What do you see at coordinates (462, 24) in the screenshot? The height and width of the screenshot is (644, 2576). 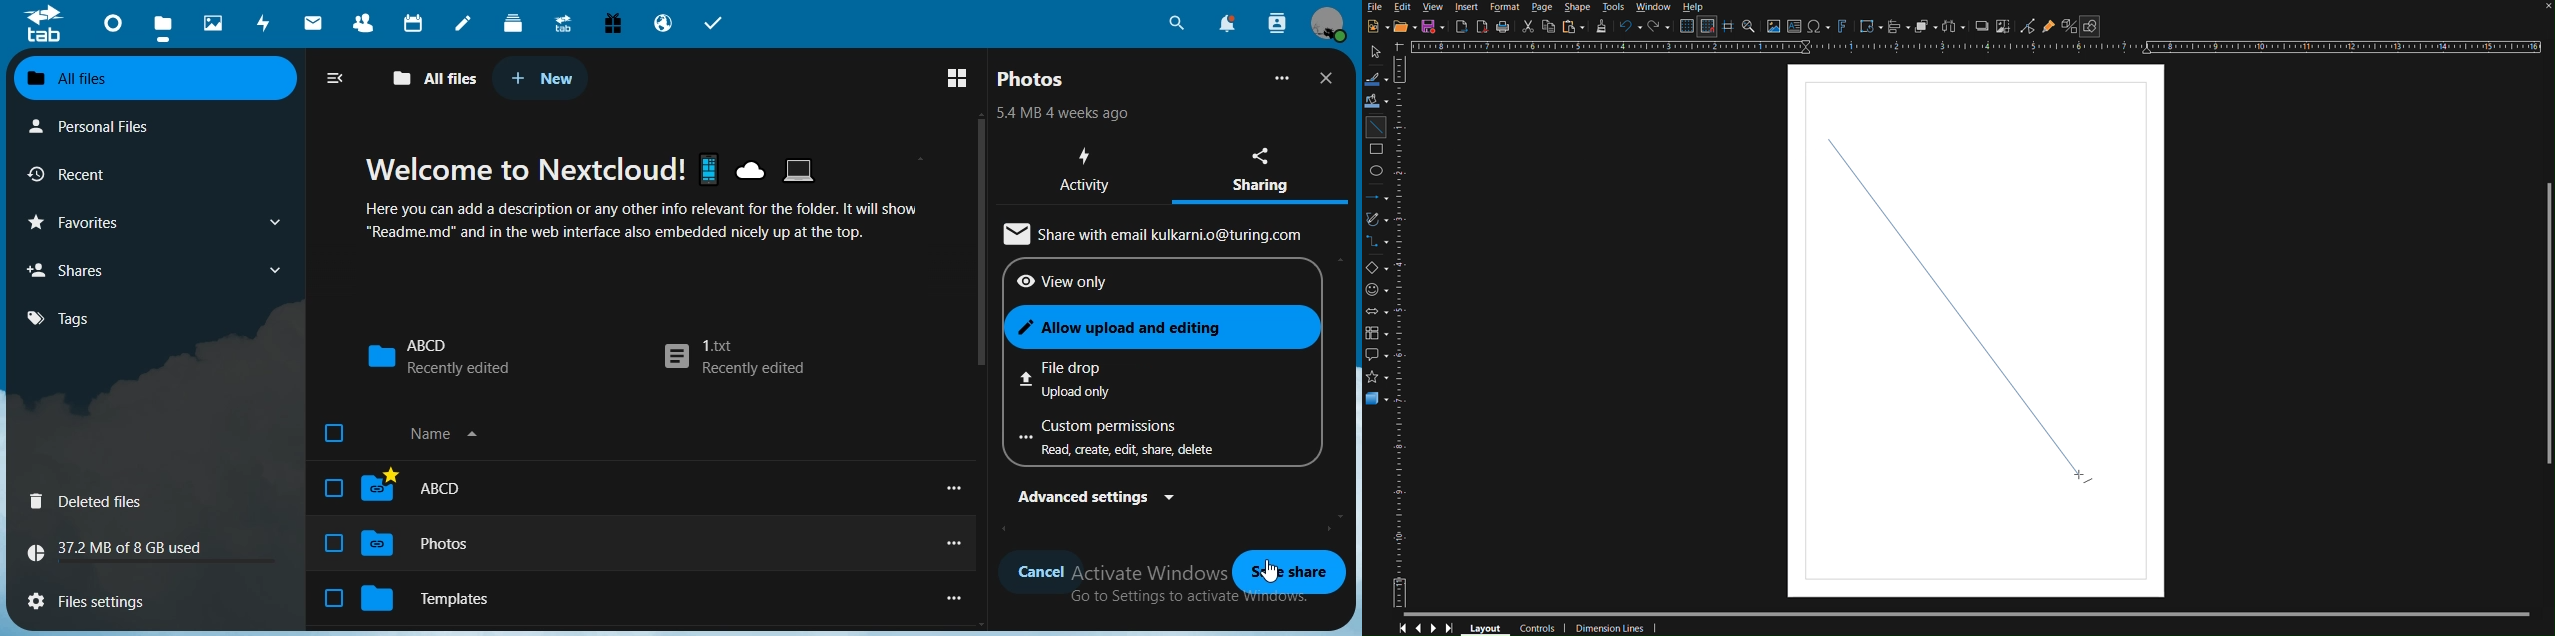 I see `notes` at bounding box center [462, 24].